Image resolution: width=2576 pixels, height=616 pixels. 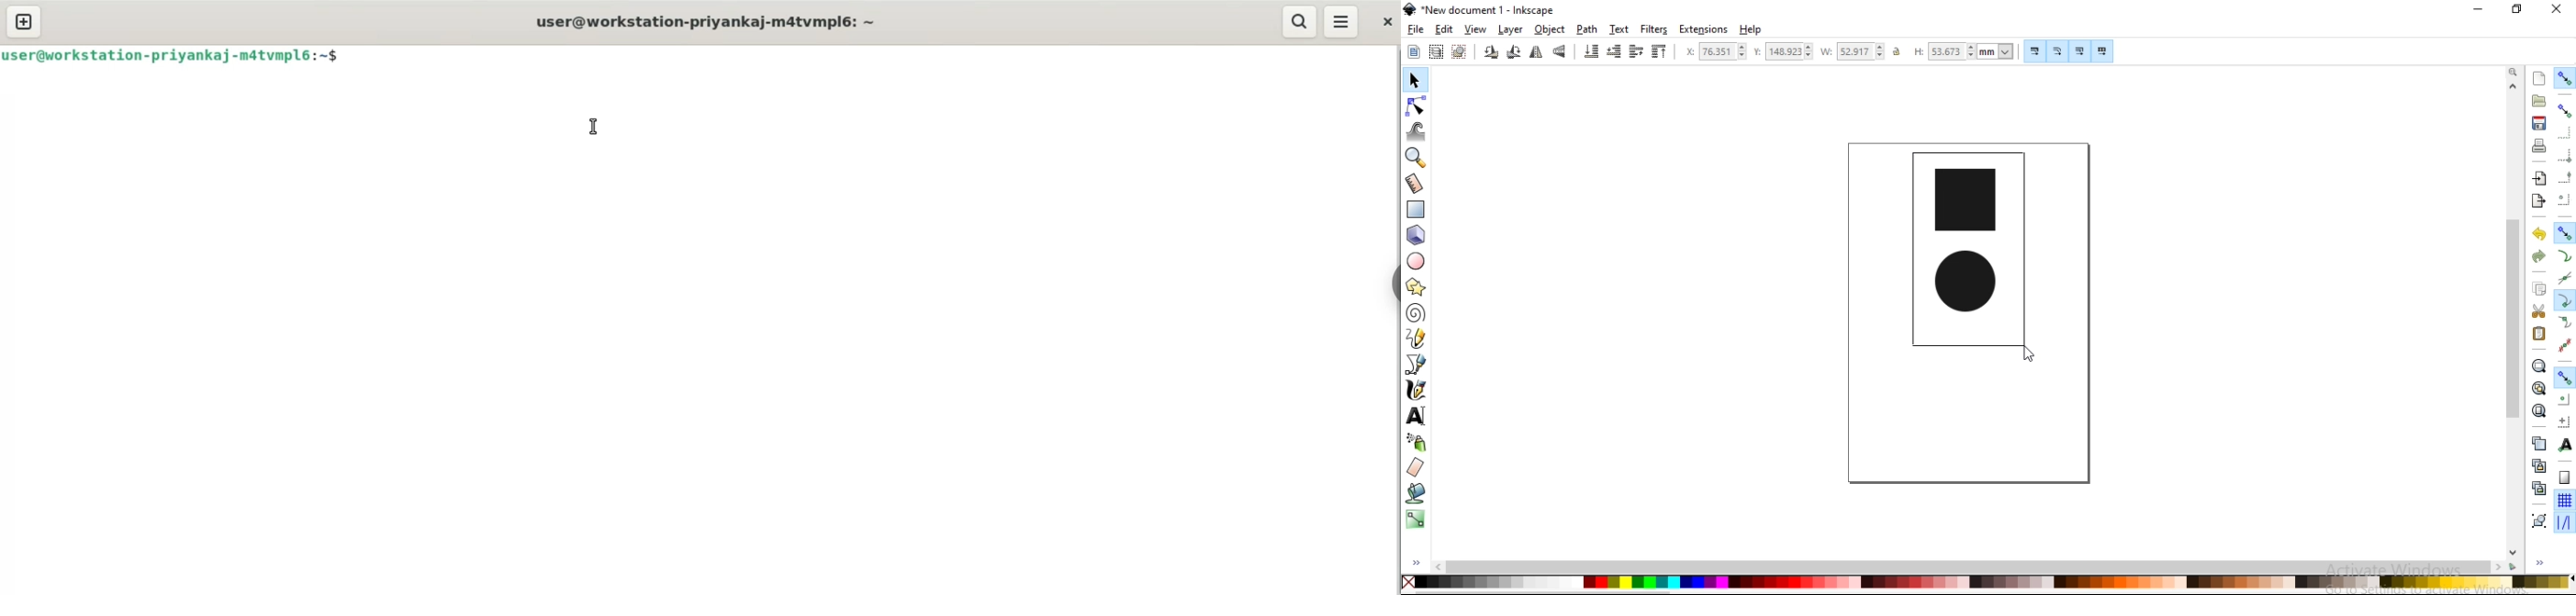 I want to click on save document, so click(x=2538, y=122).